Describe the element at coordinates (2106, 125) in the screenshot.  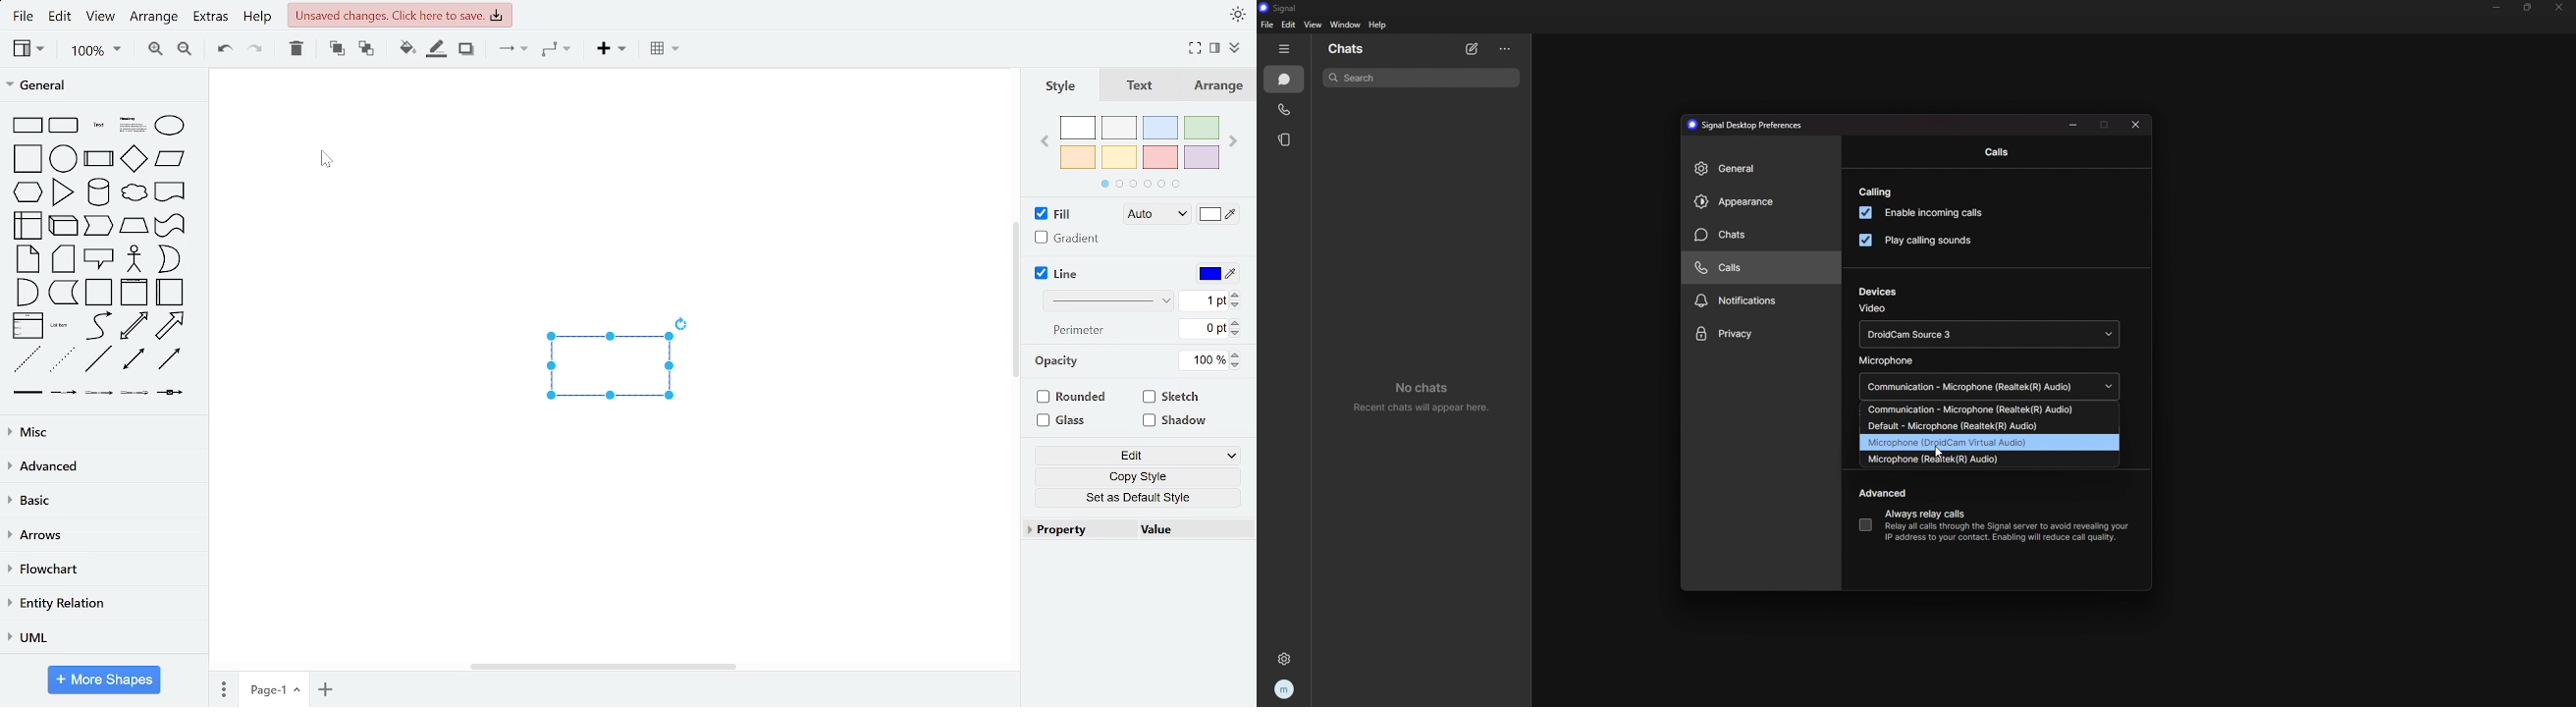
I see `maximize` at that location.